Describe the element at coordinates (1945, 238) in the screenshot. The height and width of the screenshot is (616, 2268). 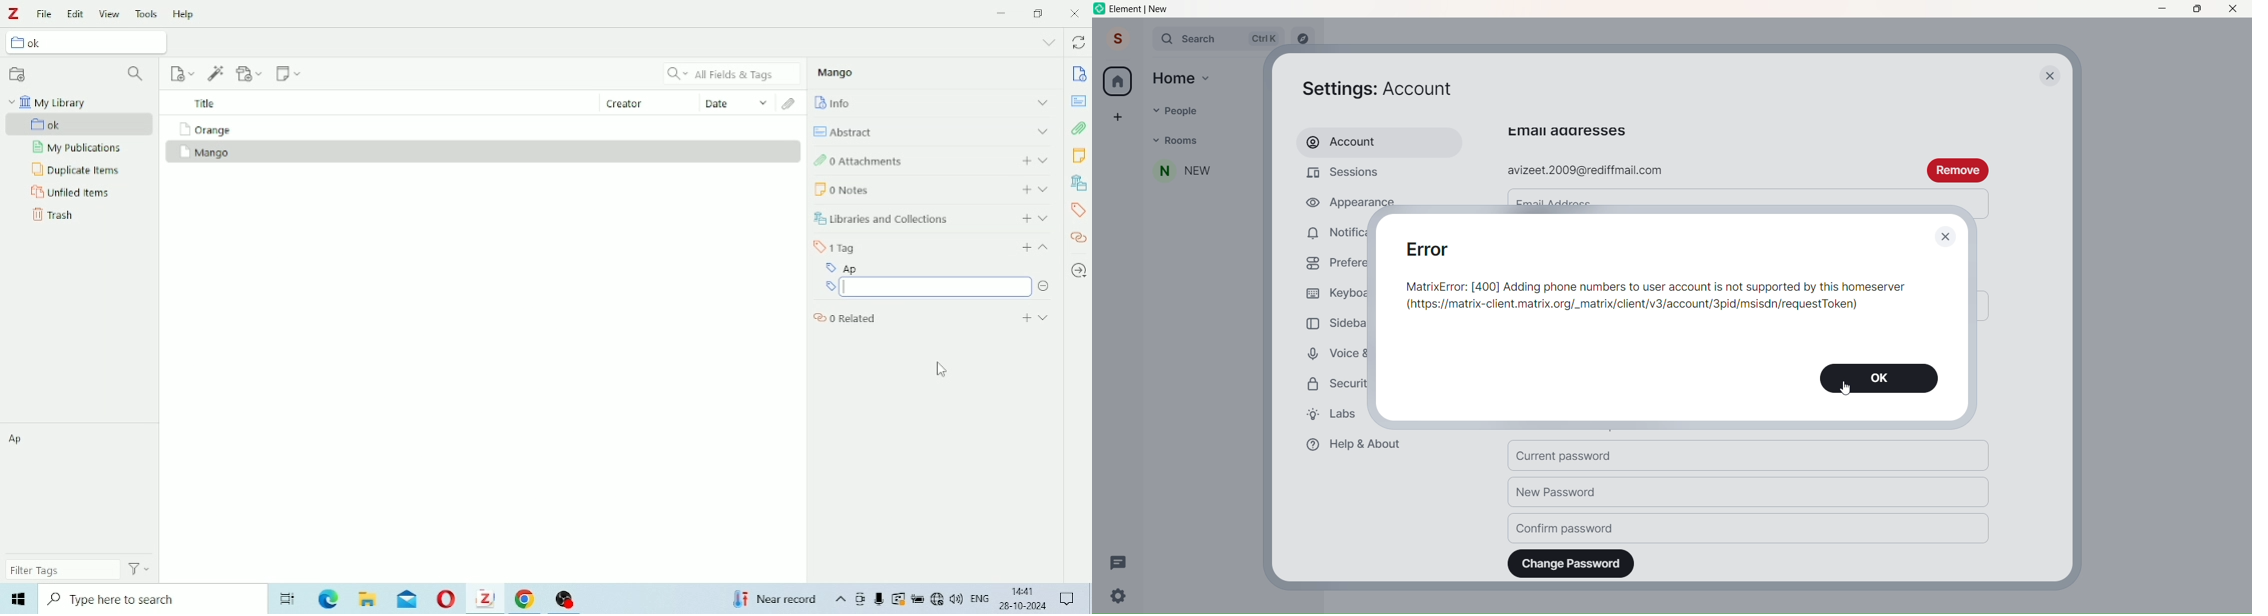
I see `Close dialog box` at that location.